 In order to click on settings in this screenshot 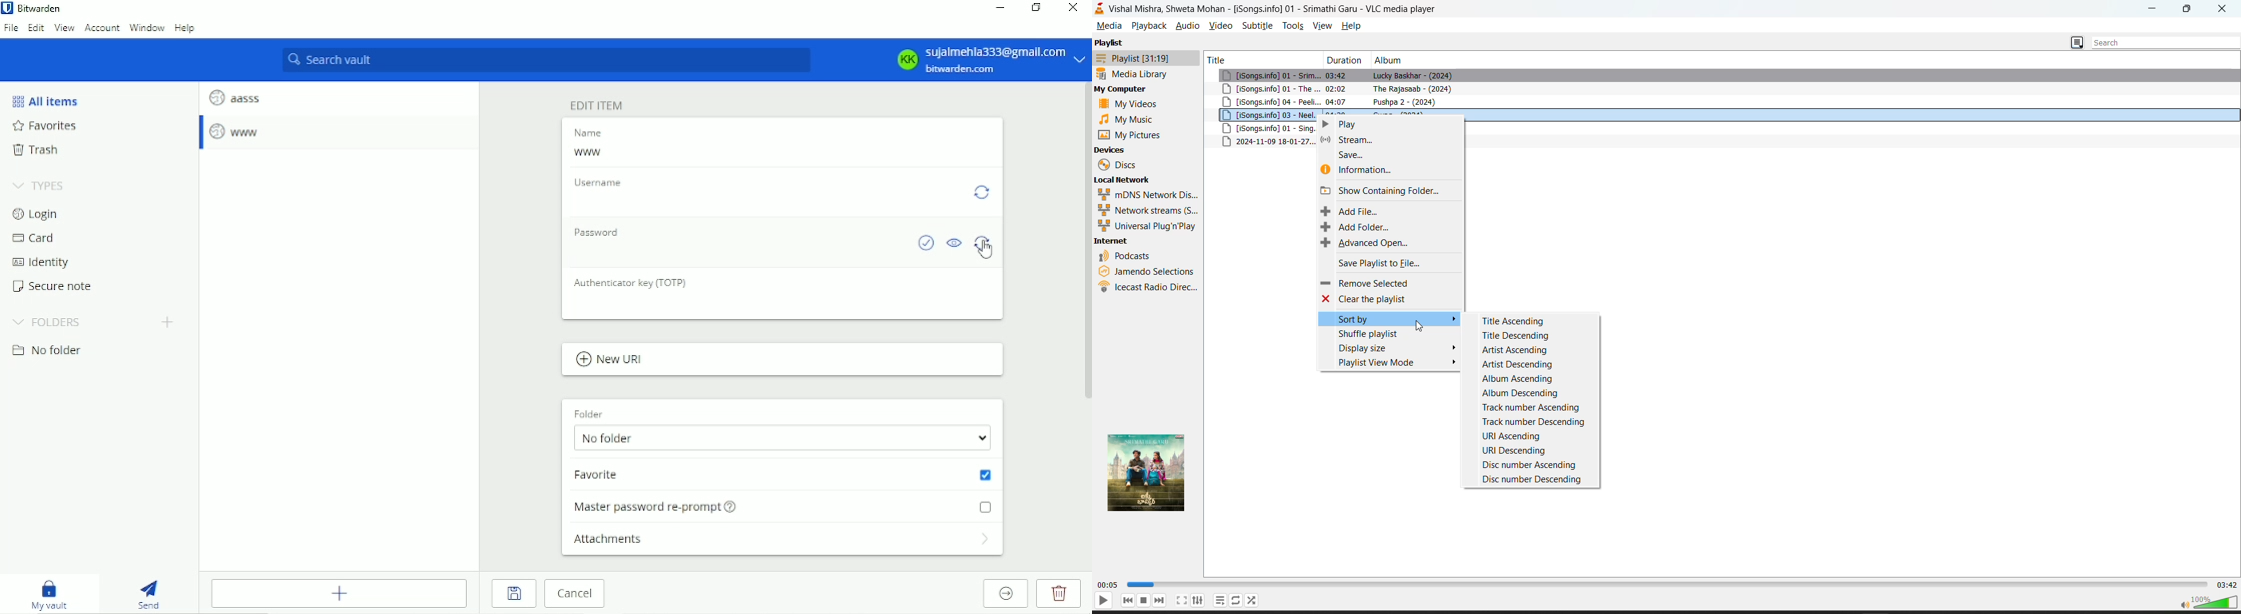, I will do `click(1198, 600)`.